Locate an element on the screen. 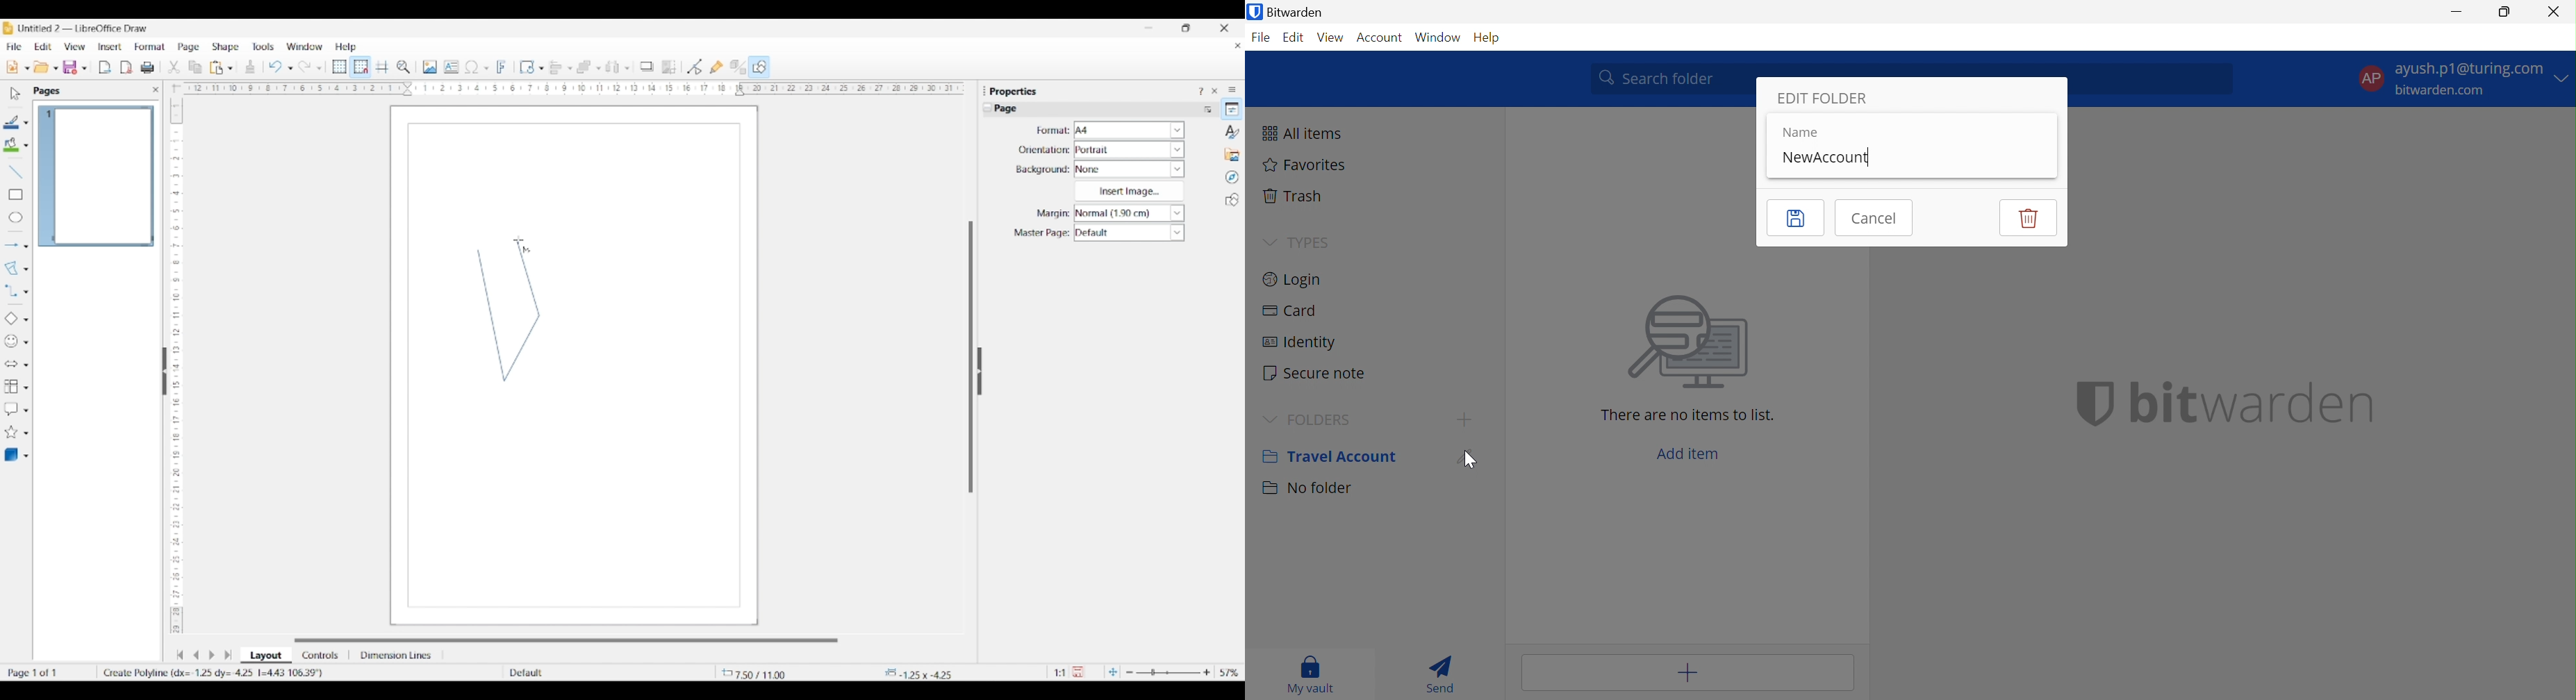 The height and width of the screenshot is (700, 2576). Tools is located at coordinates (263, 46).